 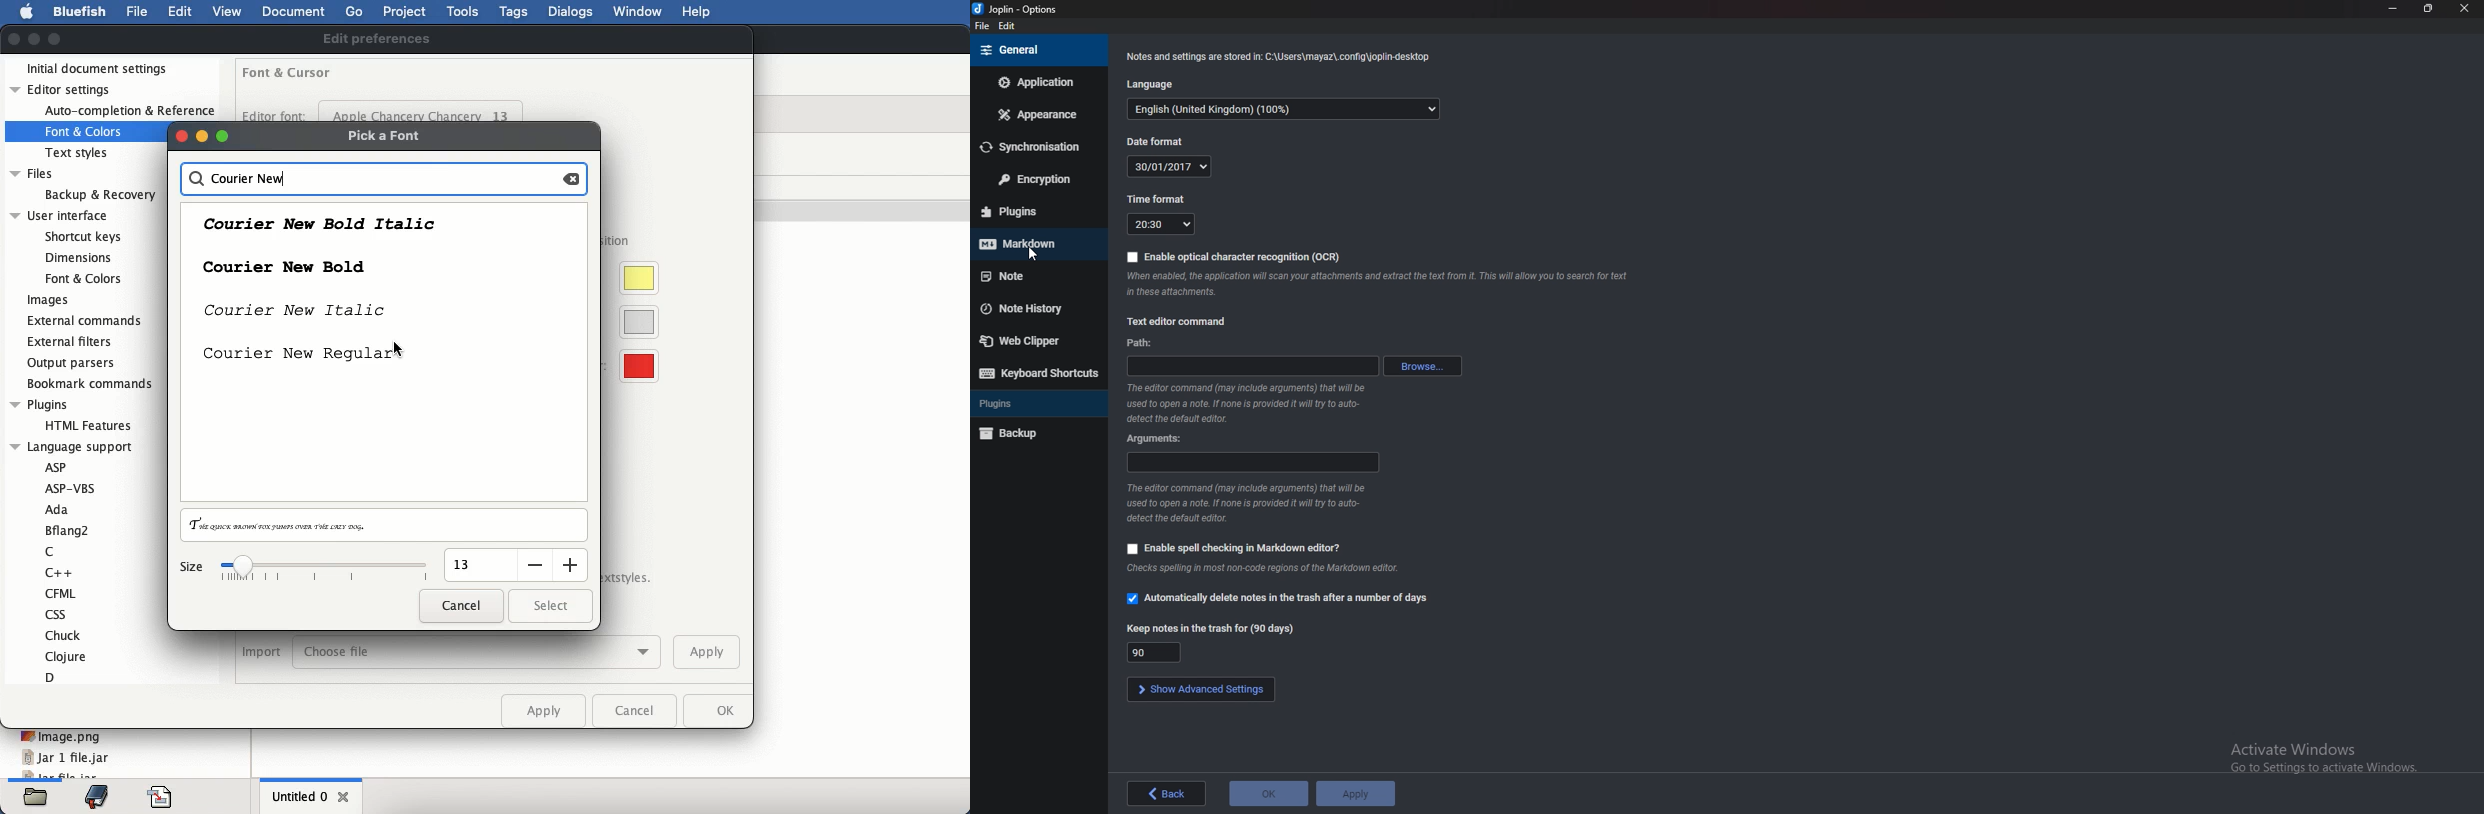 What do you see at coordinates (514, 12) in the screenshot?
I see `tags` at bounding box center [514, 12].